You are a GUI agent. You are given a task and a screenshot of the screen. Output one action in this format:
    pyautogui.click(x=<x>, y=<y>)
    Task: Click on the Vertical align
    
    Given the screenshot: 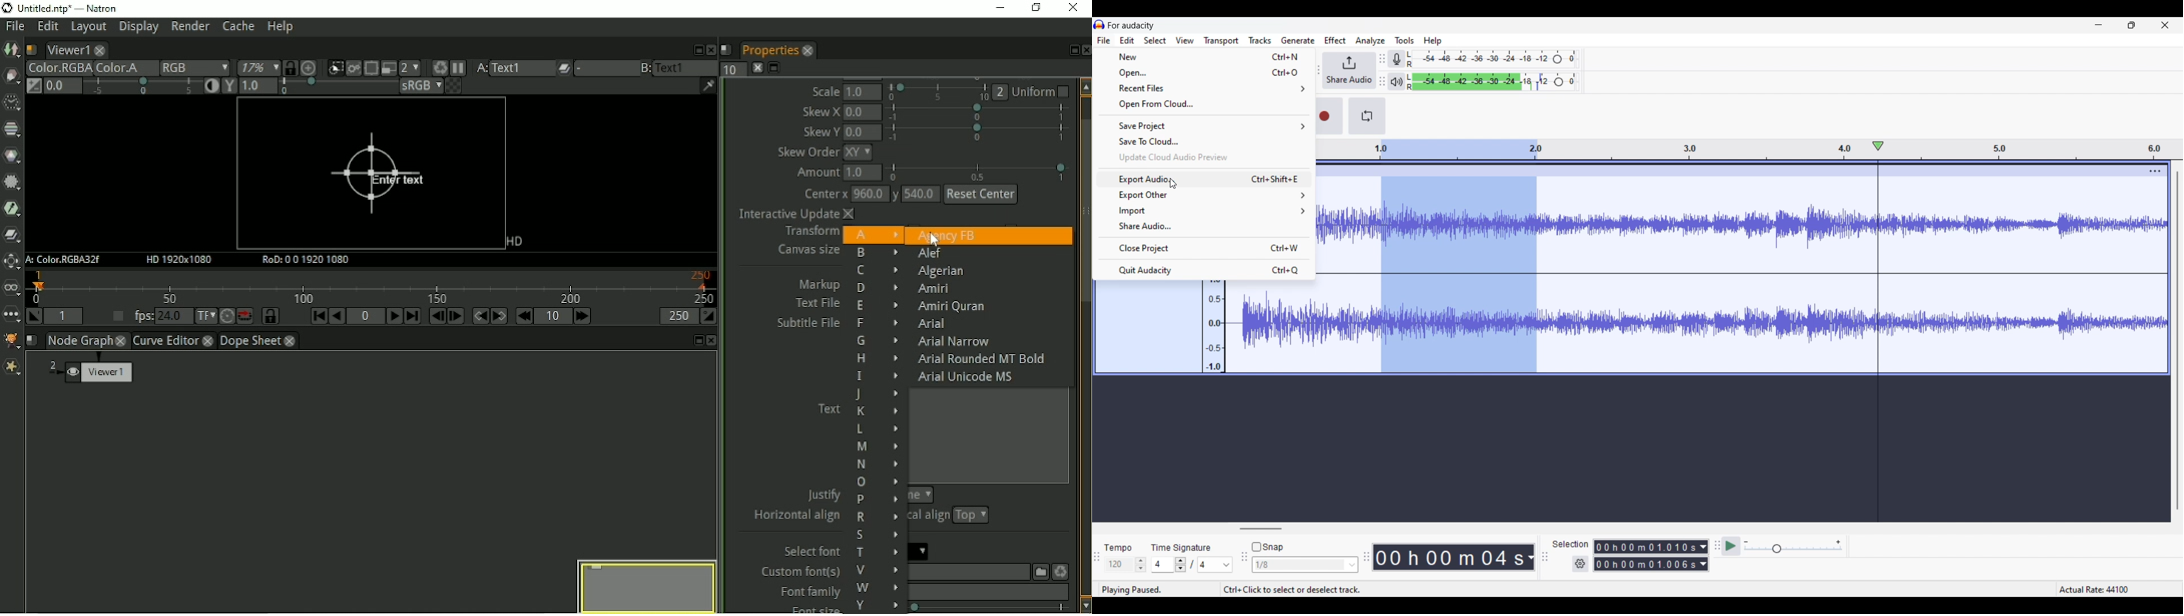 What is the action you would take?
    pyautogui.click(x=931, y=517)
    